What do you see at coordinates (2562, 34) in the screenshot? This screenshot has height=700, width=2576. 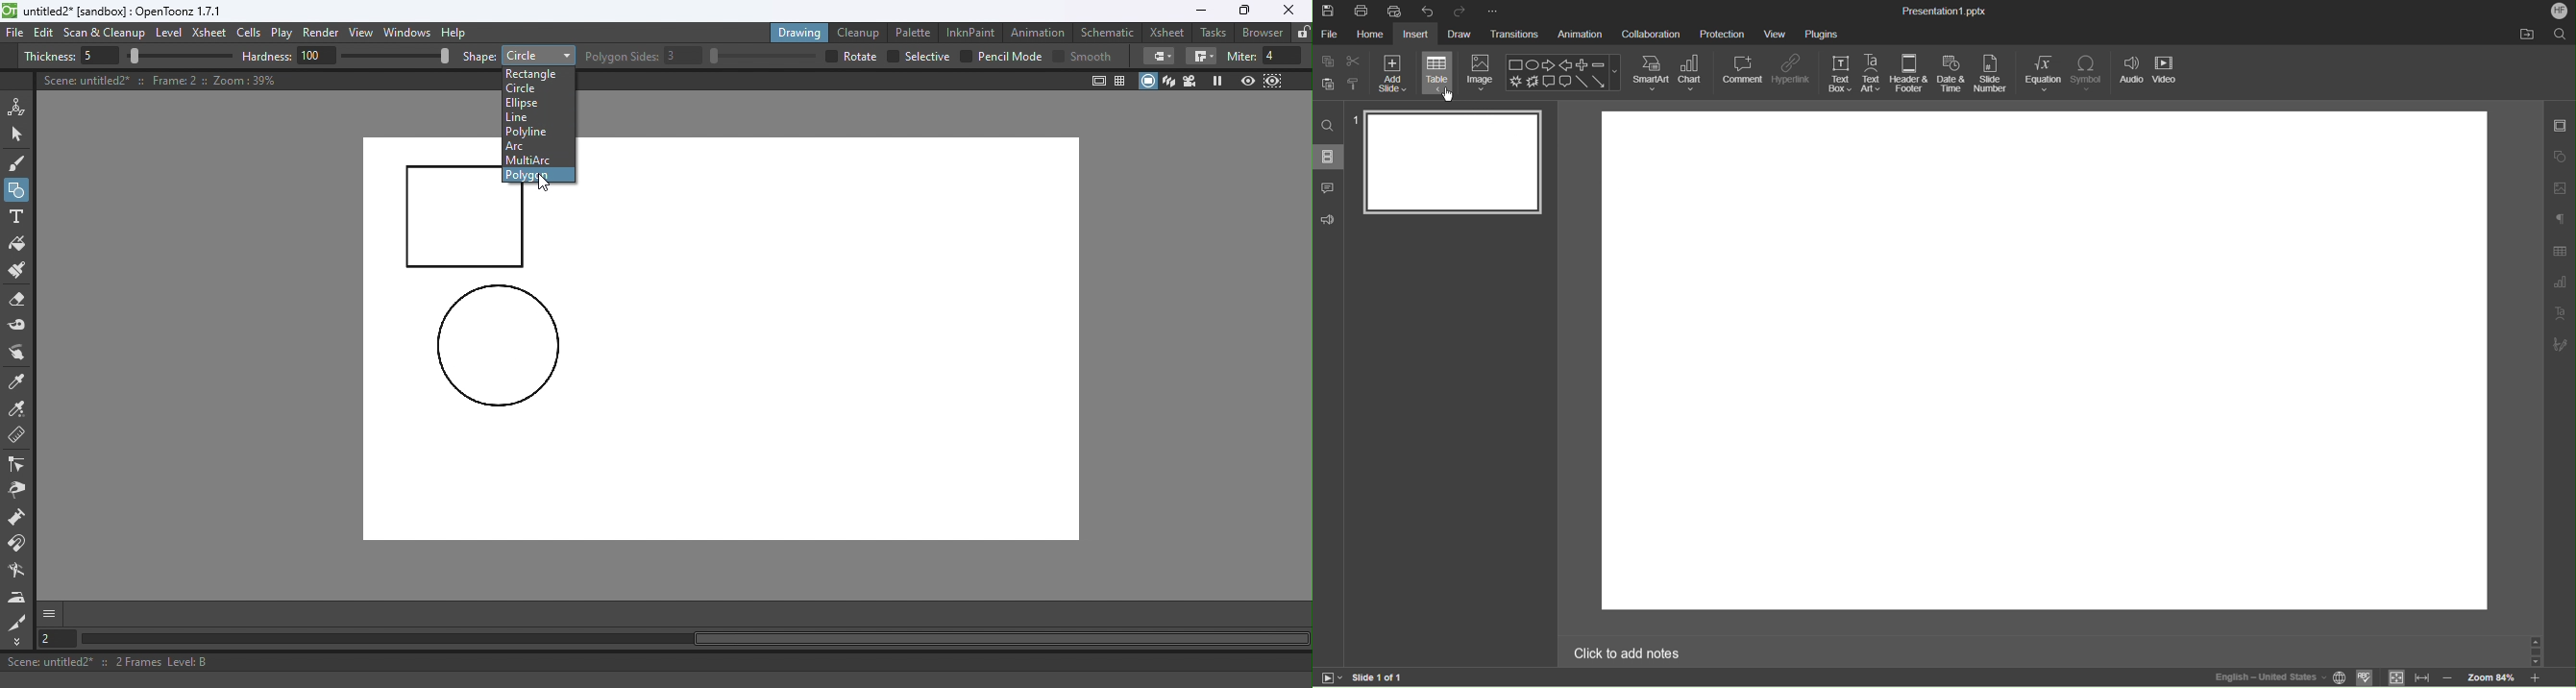 I see `Search` at bounding box center [2562, 34].